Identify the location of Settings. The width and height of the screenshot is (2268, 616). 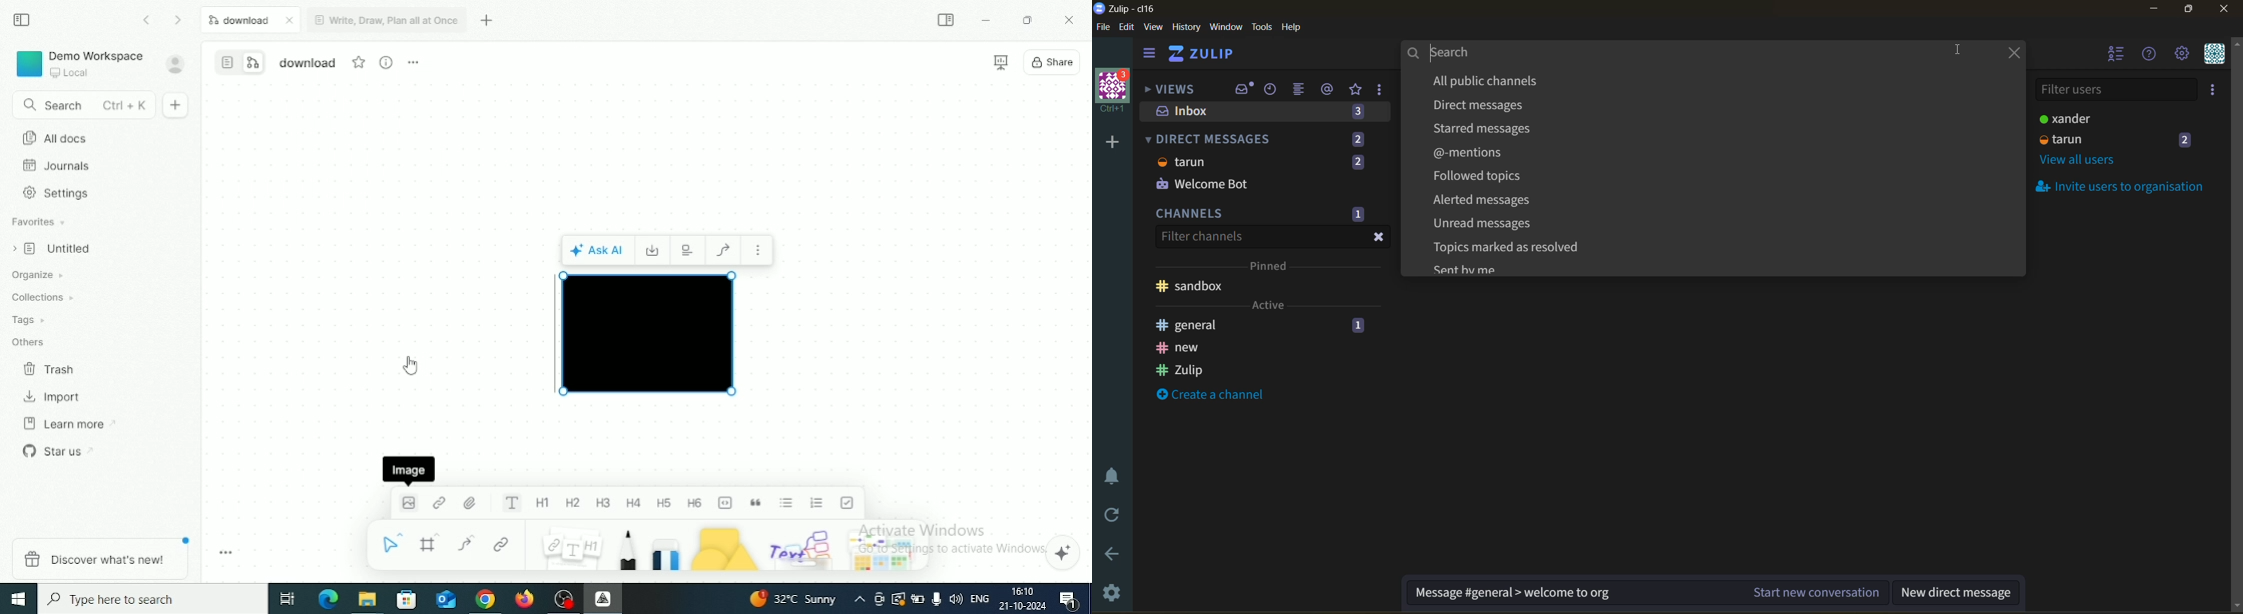
(56, 195).